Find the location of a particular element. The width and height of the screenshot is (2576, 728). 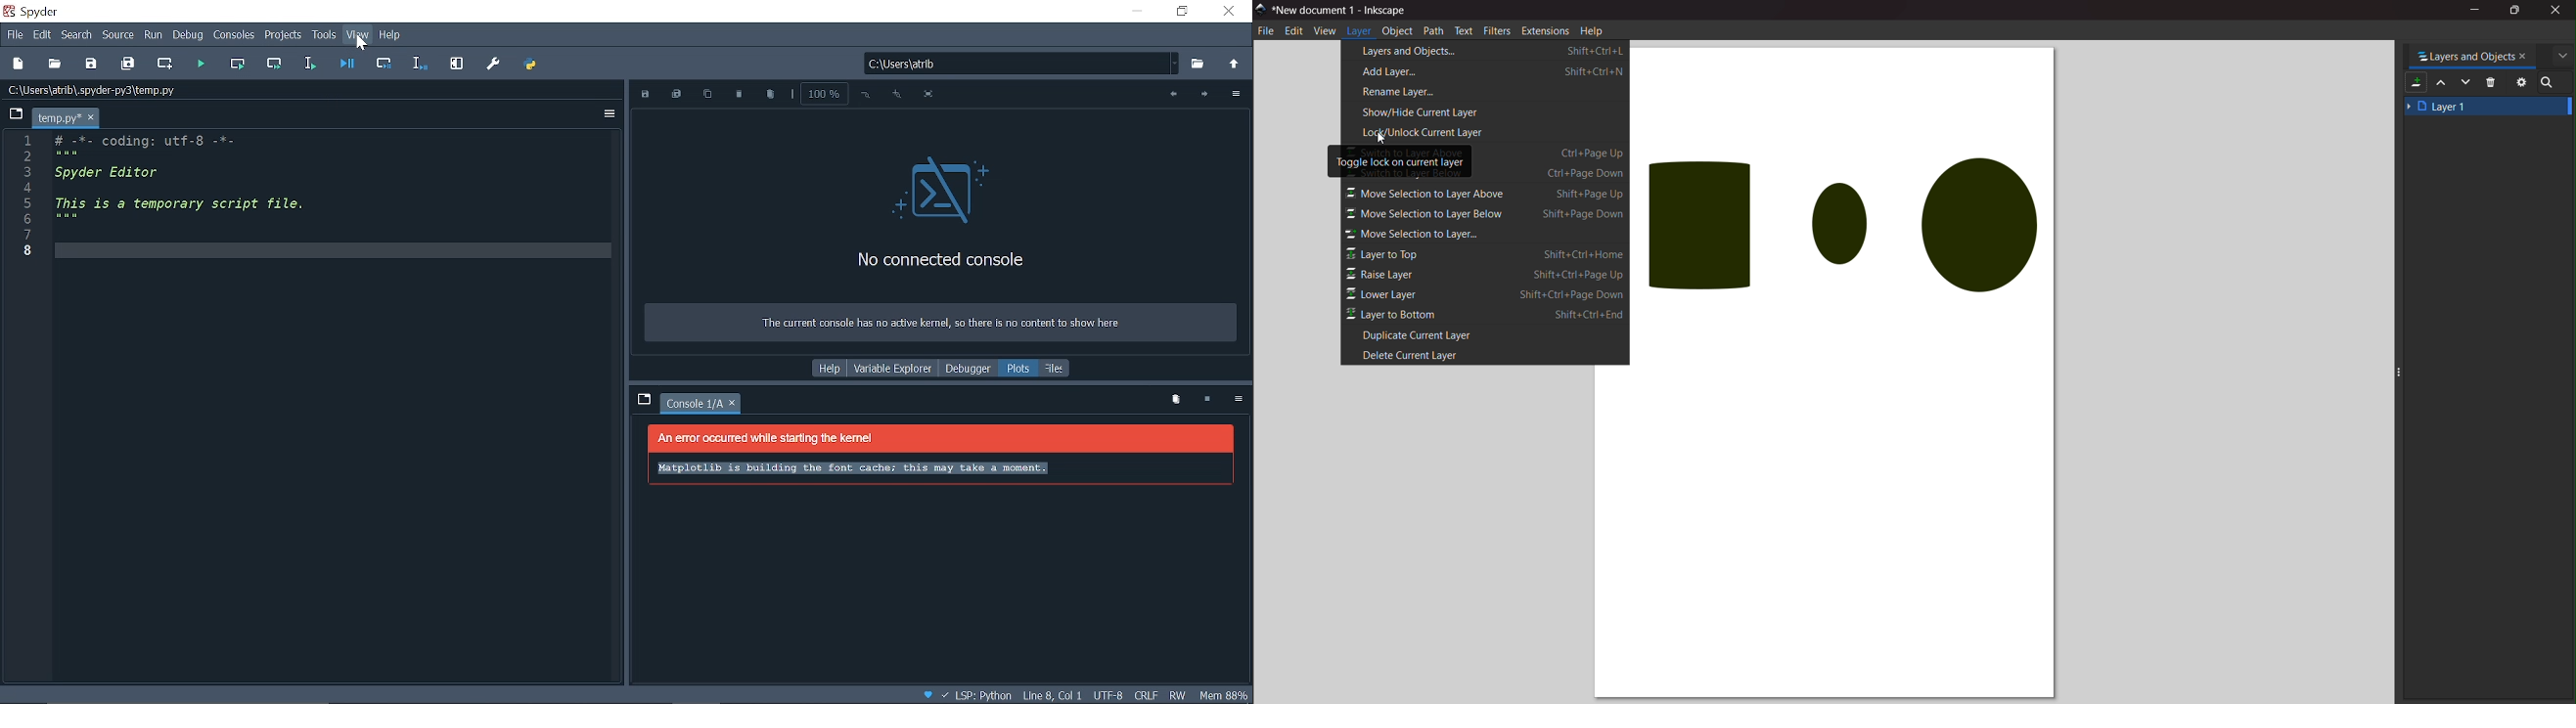

Space for displaying plots is located at coordinates (941, 511).